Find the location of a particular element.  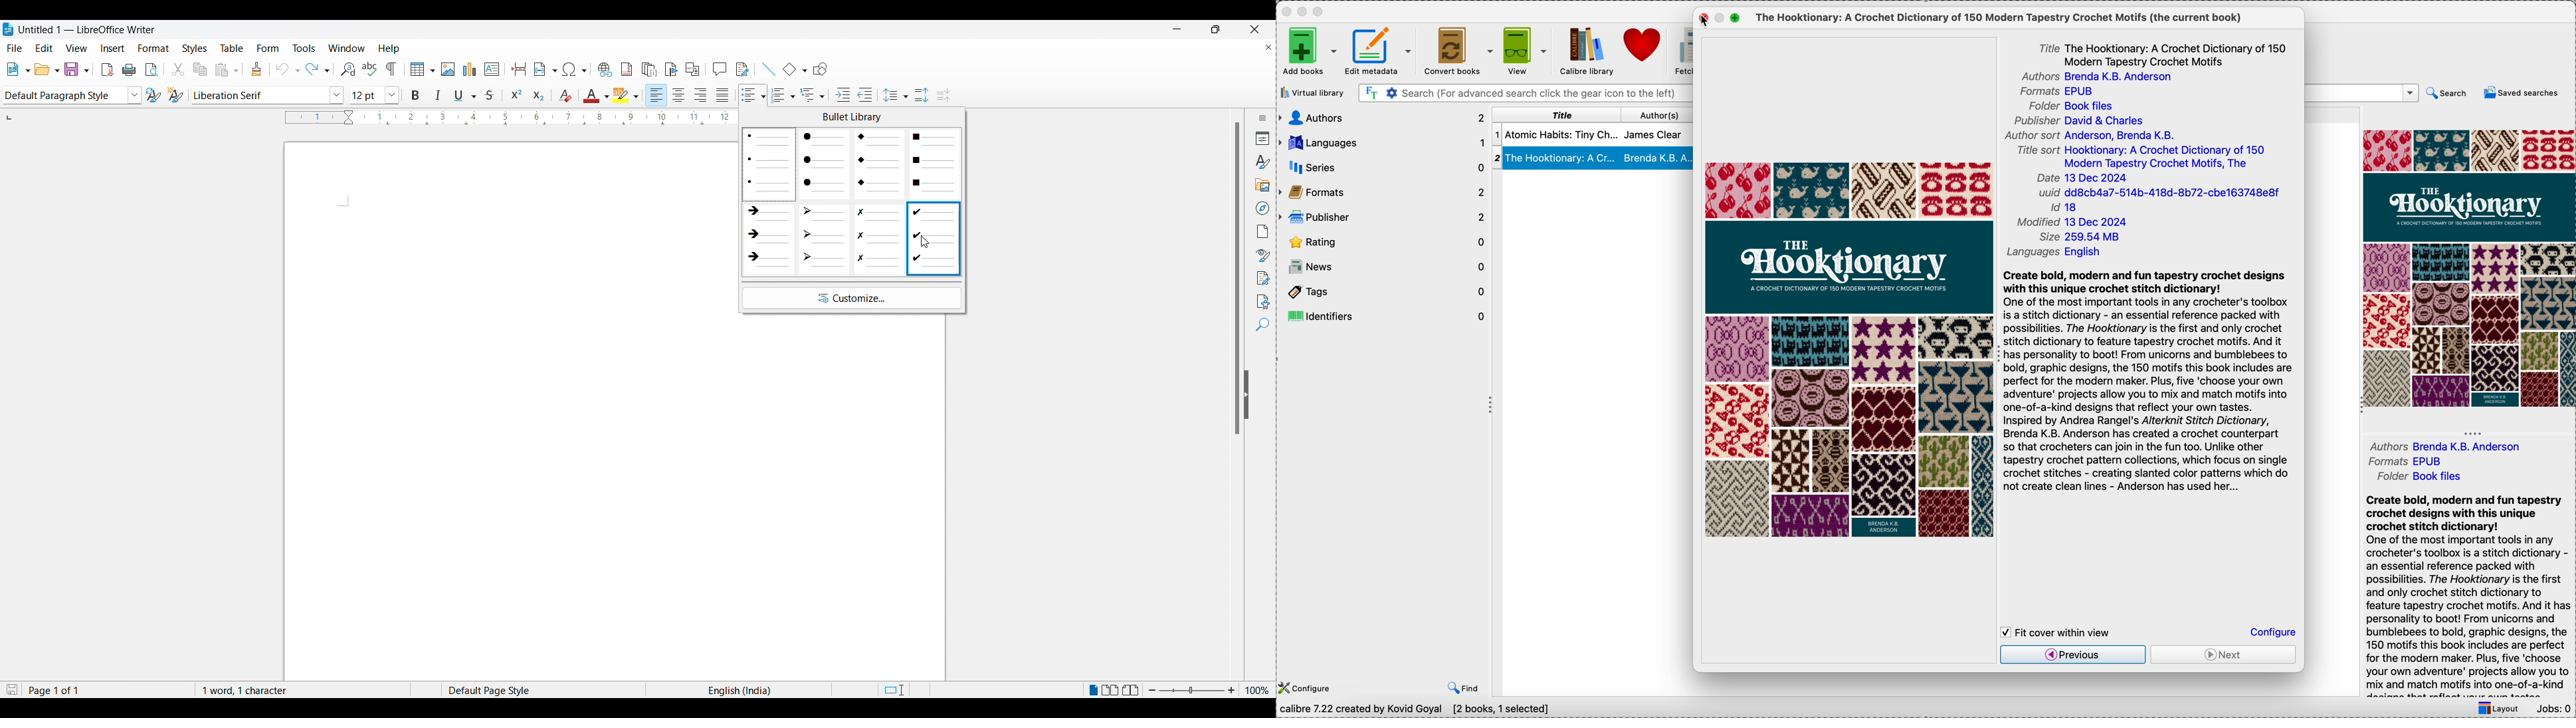

title is located at coordinates (1557, 116).